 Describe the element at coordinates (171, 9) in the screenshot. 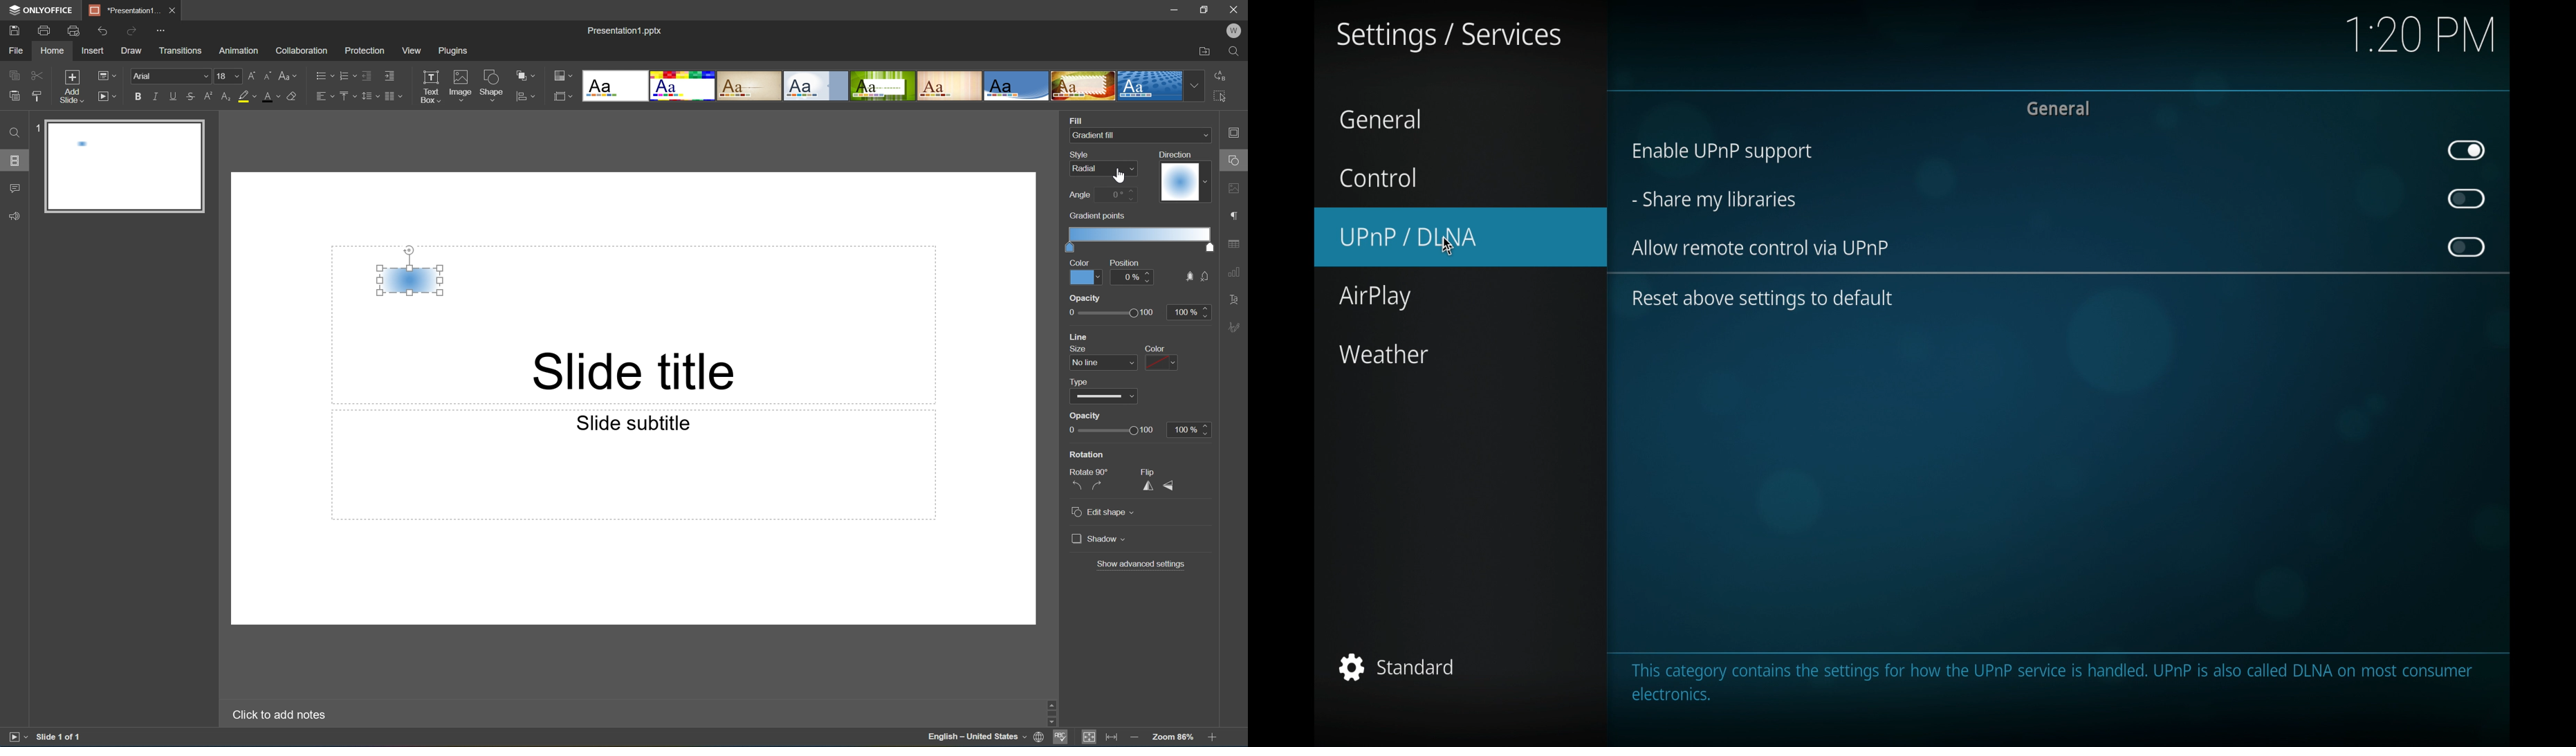

I see `Close` at that location.